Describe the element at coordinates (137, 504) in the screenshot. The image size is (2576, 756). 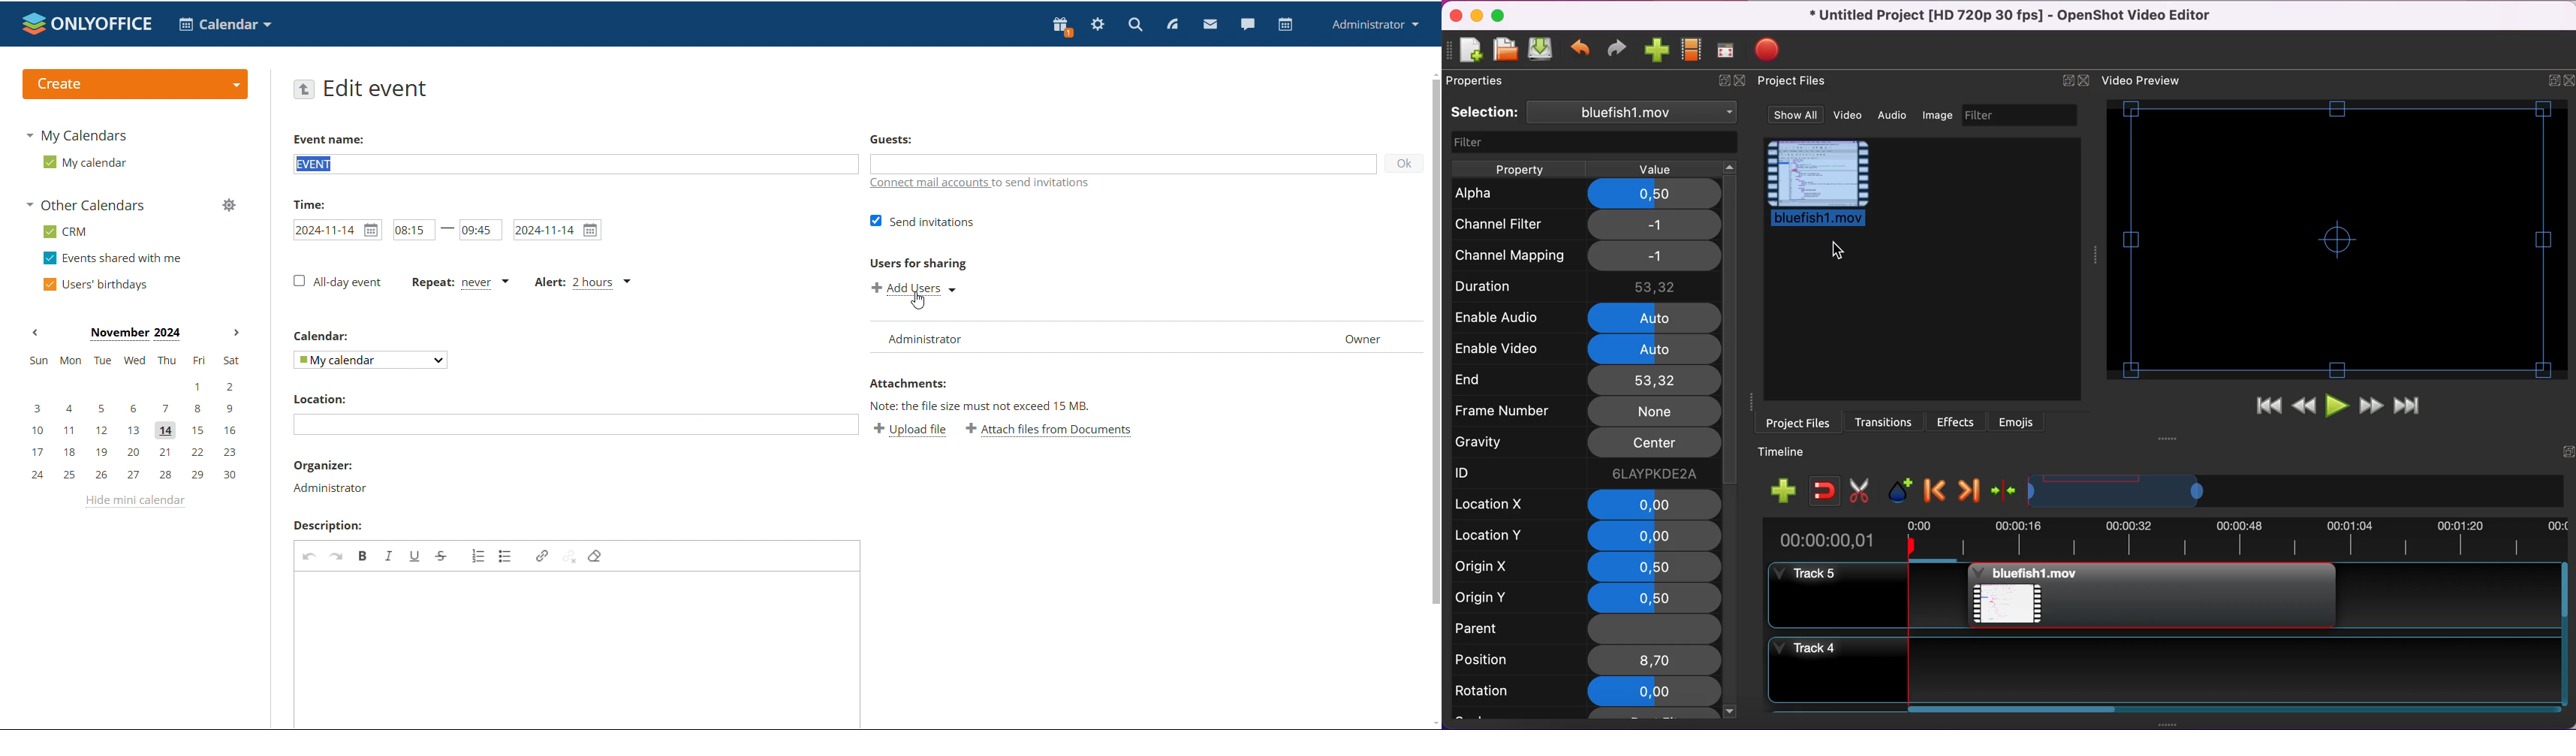
I see `hide mini calendar` at that location.